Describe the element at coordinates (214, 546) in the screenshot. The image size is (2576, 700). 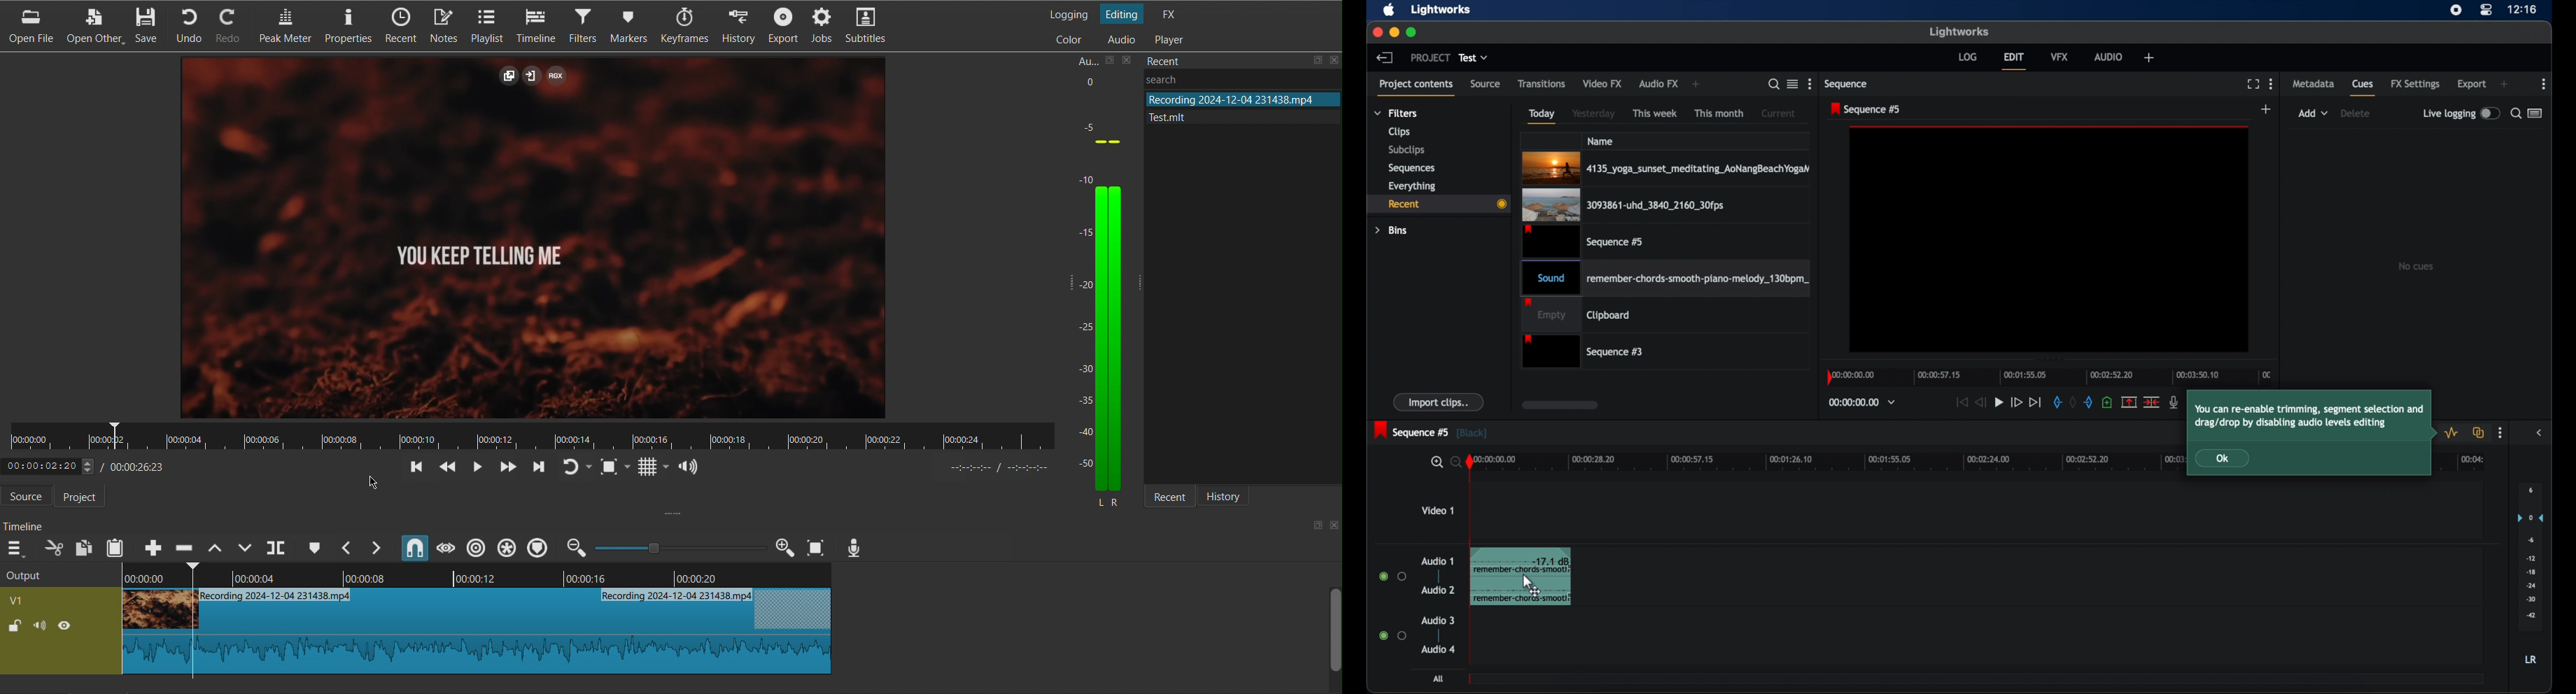
I see `Lift` at that location.